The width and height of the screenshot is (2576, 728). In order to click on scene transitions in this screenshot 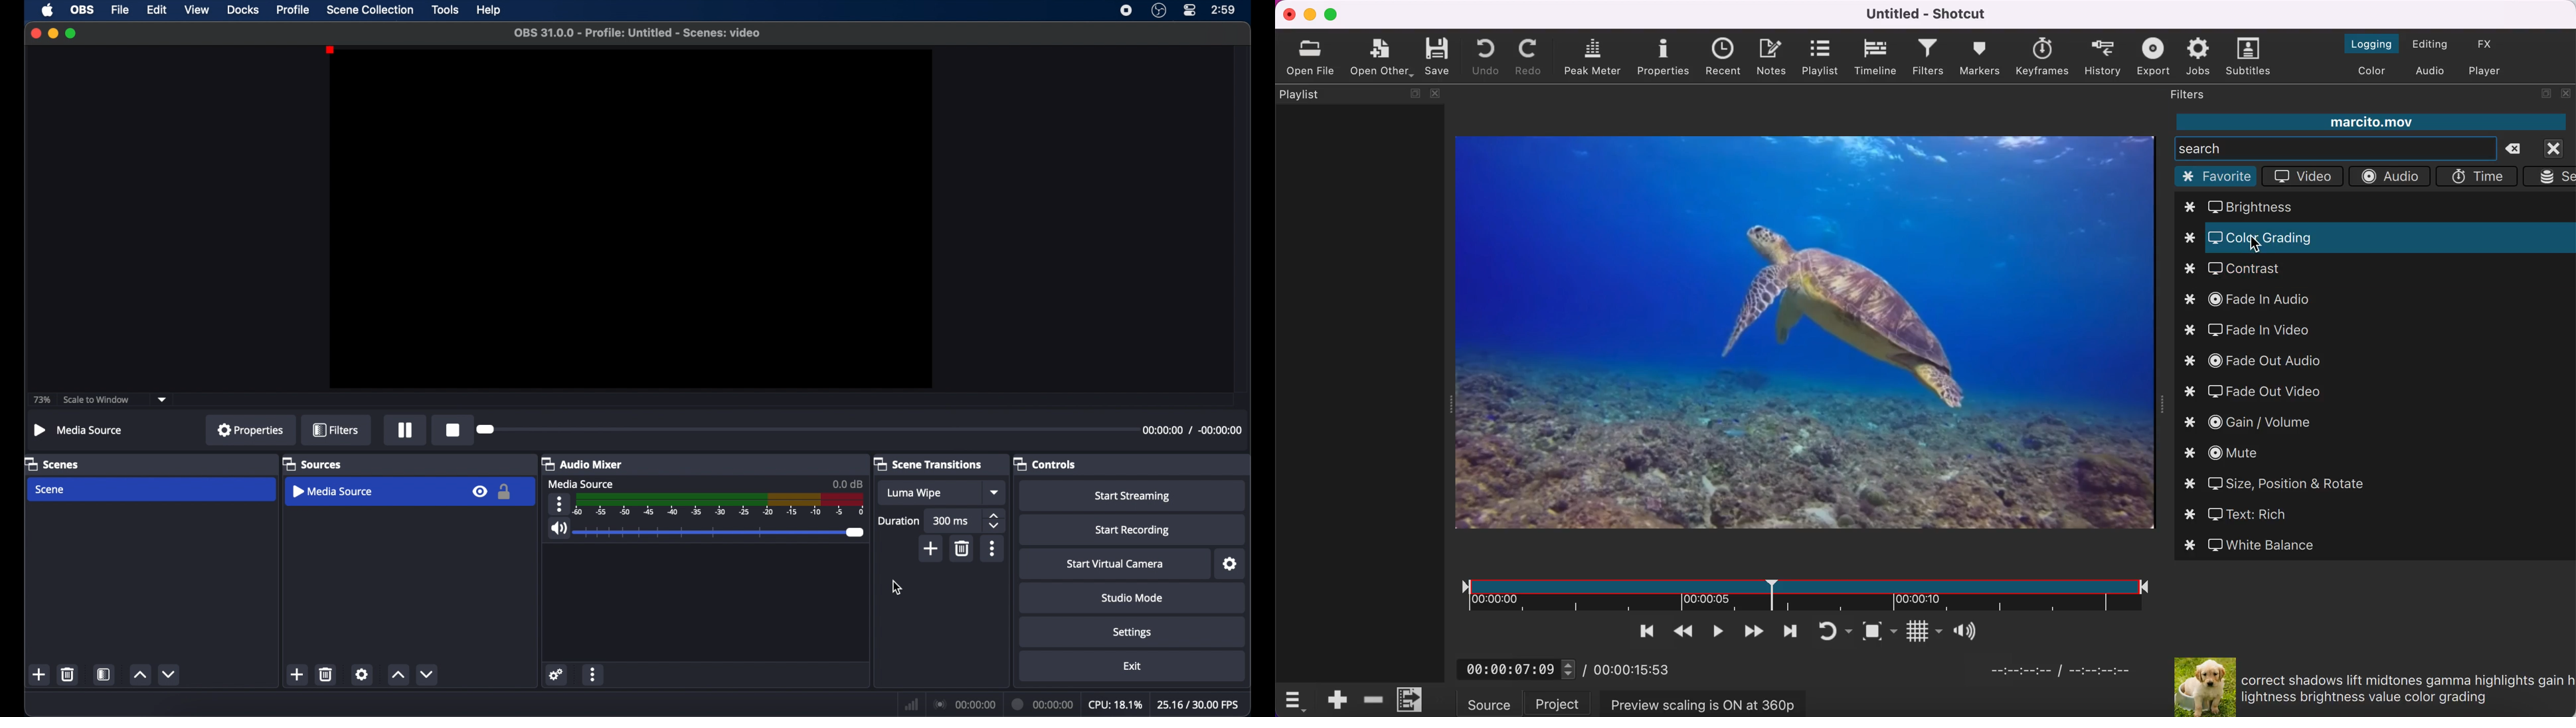, I will do `click(928, 463)`.